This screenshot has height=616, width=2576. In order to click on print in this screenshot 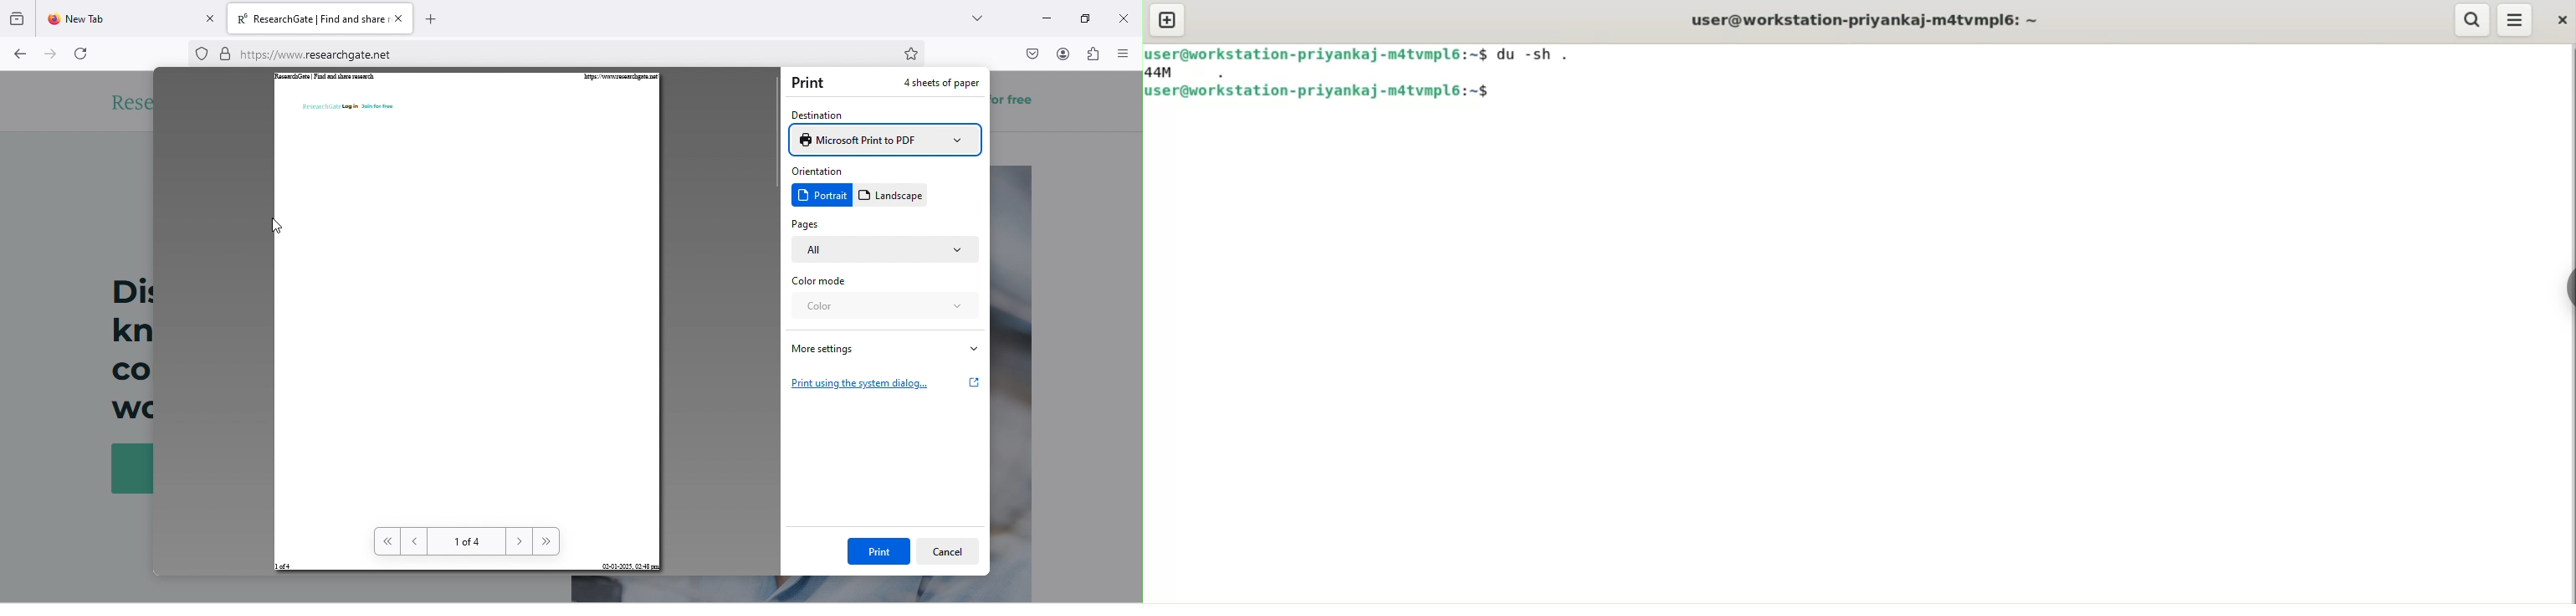, I will do `click(808, 83)`.